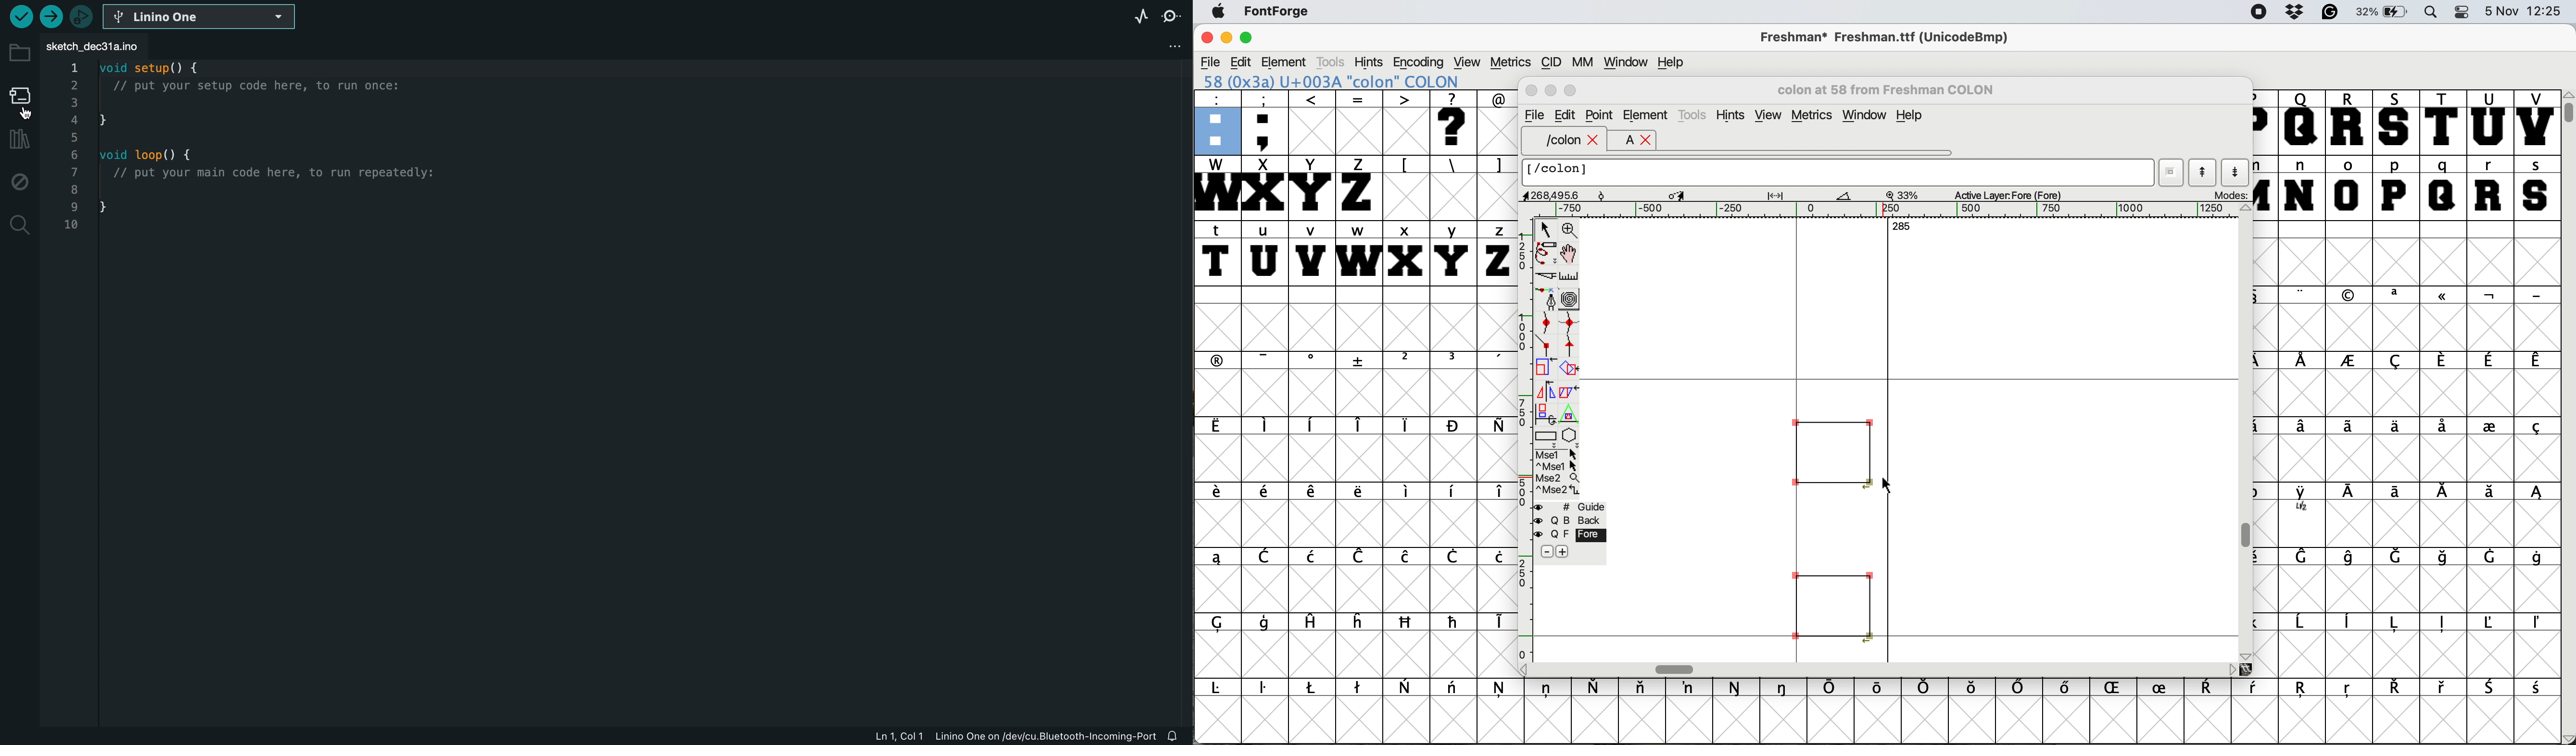 The height and width of the screenshot is (756, 2576). I want to click on symbol, so click(2492, 687).